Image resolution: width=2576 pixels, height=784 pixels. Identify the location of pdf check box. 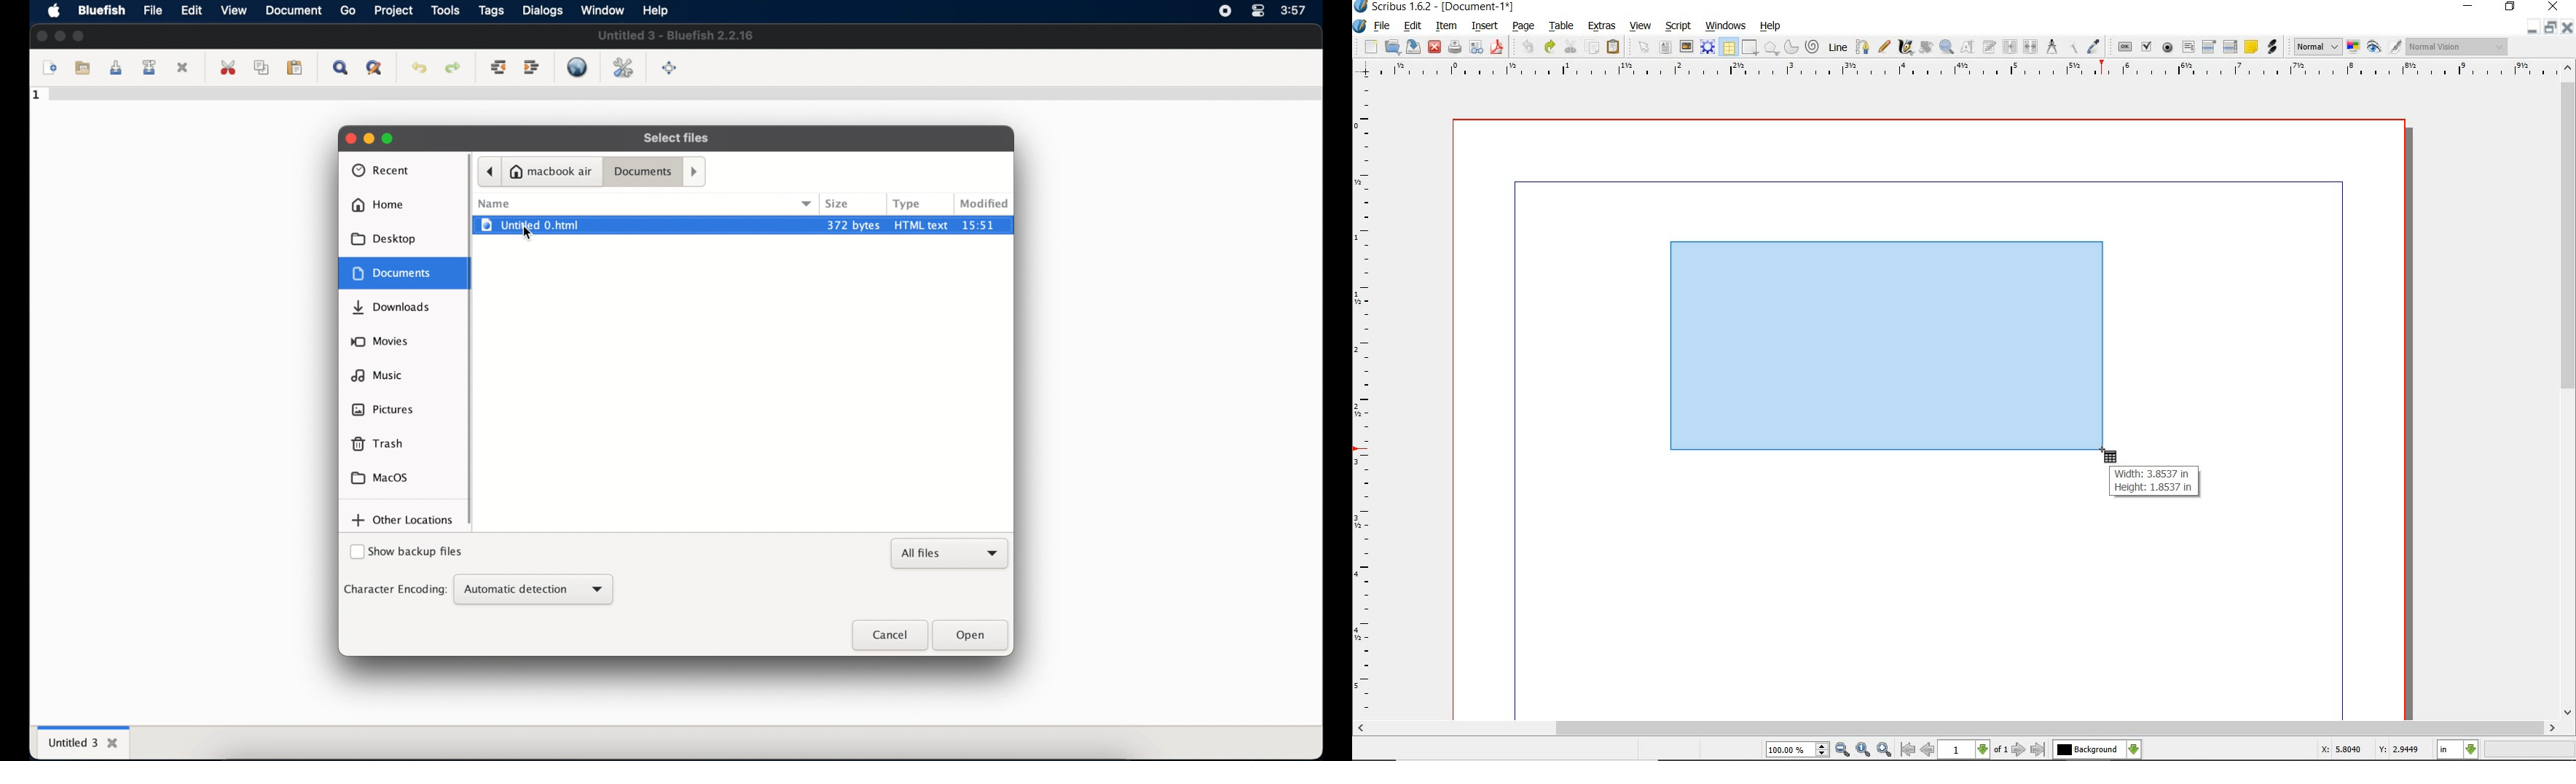
(2148, 48).